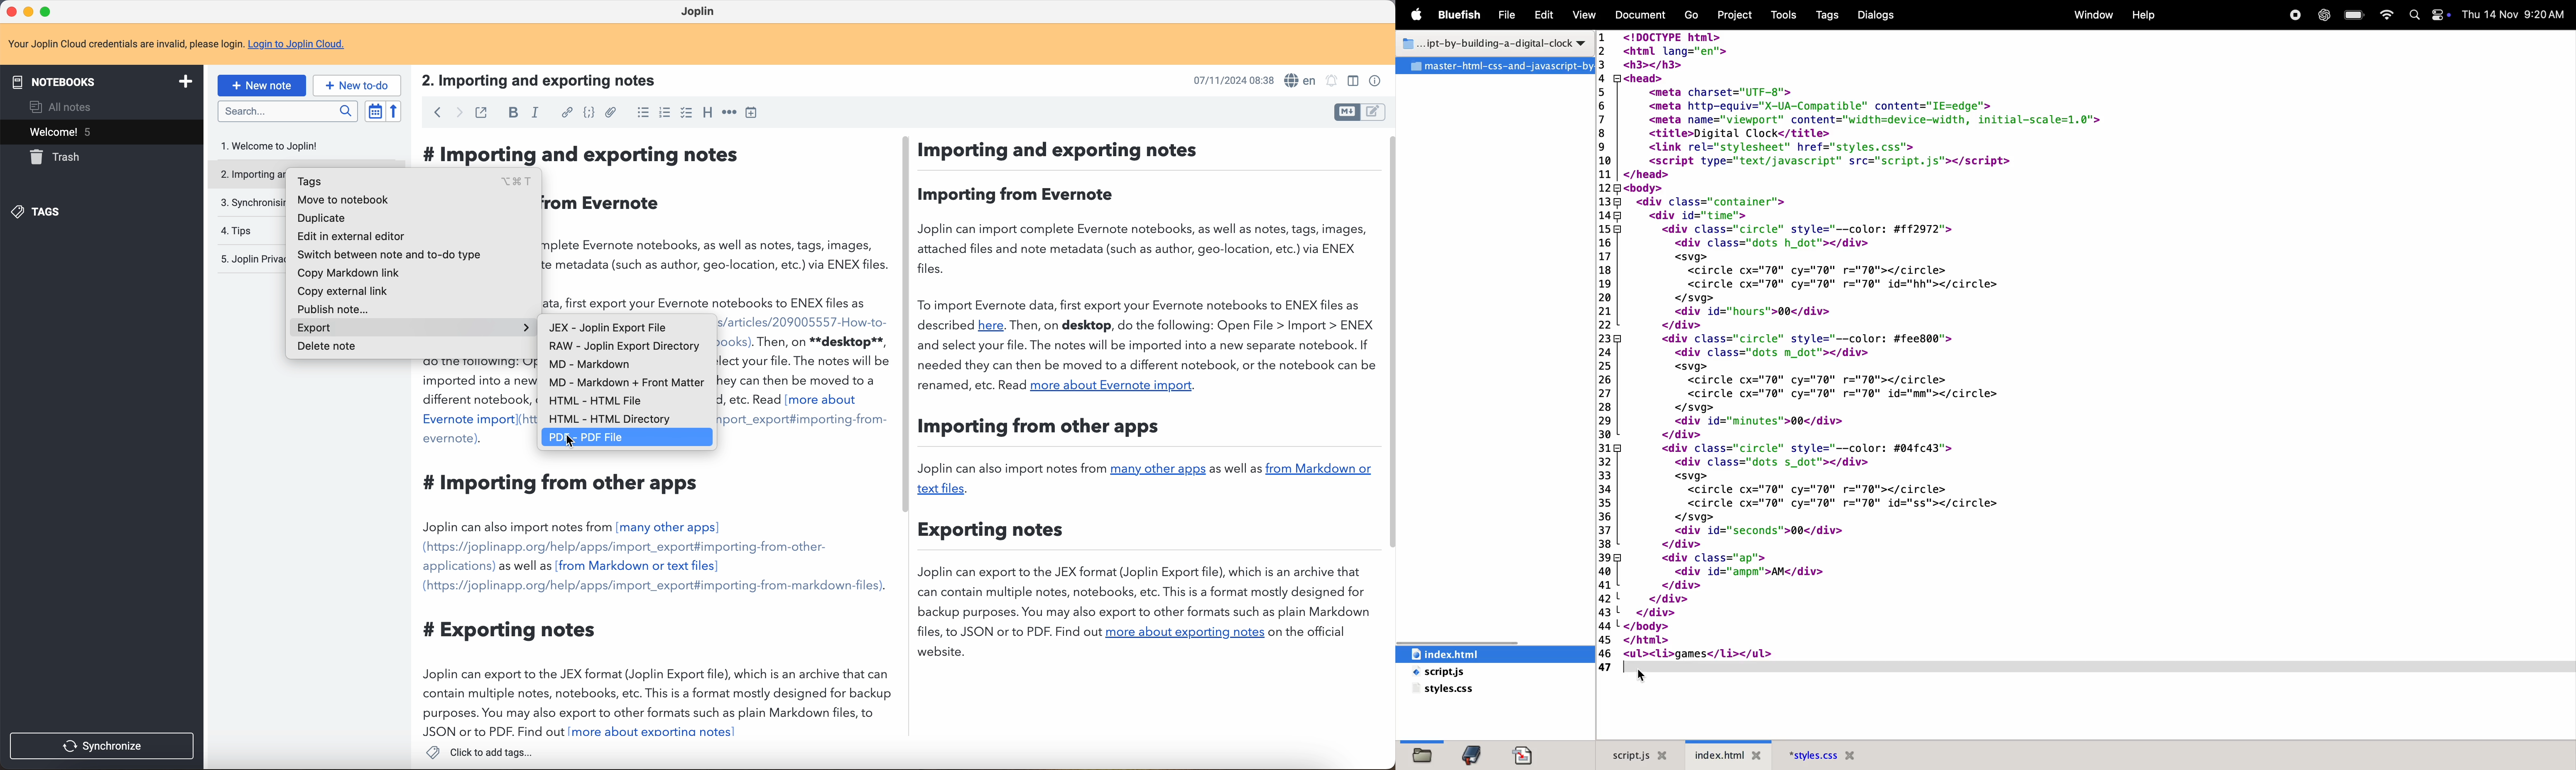  Describe the element at coordinates (589, 365) in the screenshot. I see `MD - Markdown` at that location.